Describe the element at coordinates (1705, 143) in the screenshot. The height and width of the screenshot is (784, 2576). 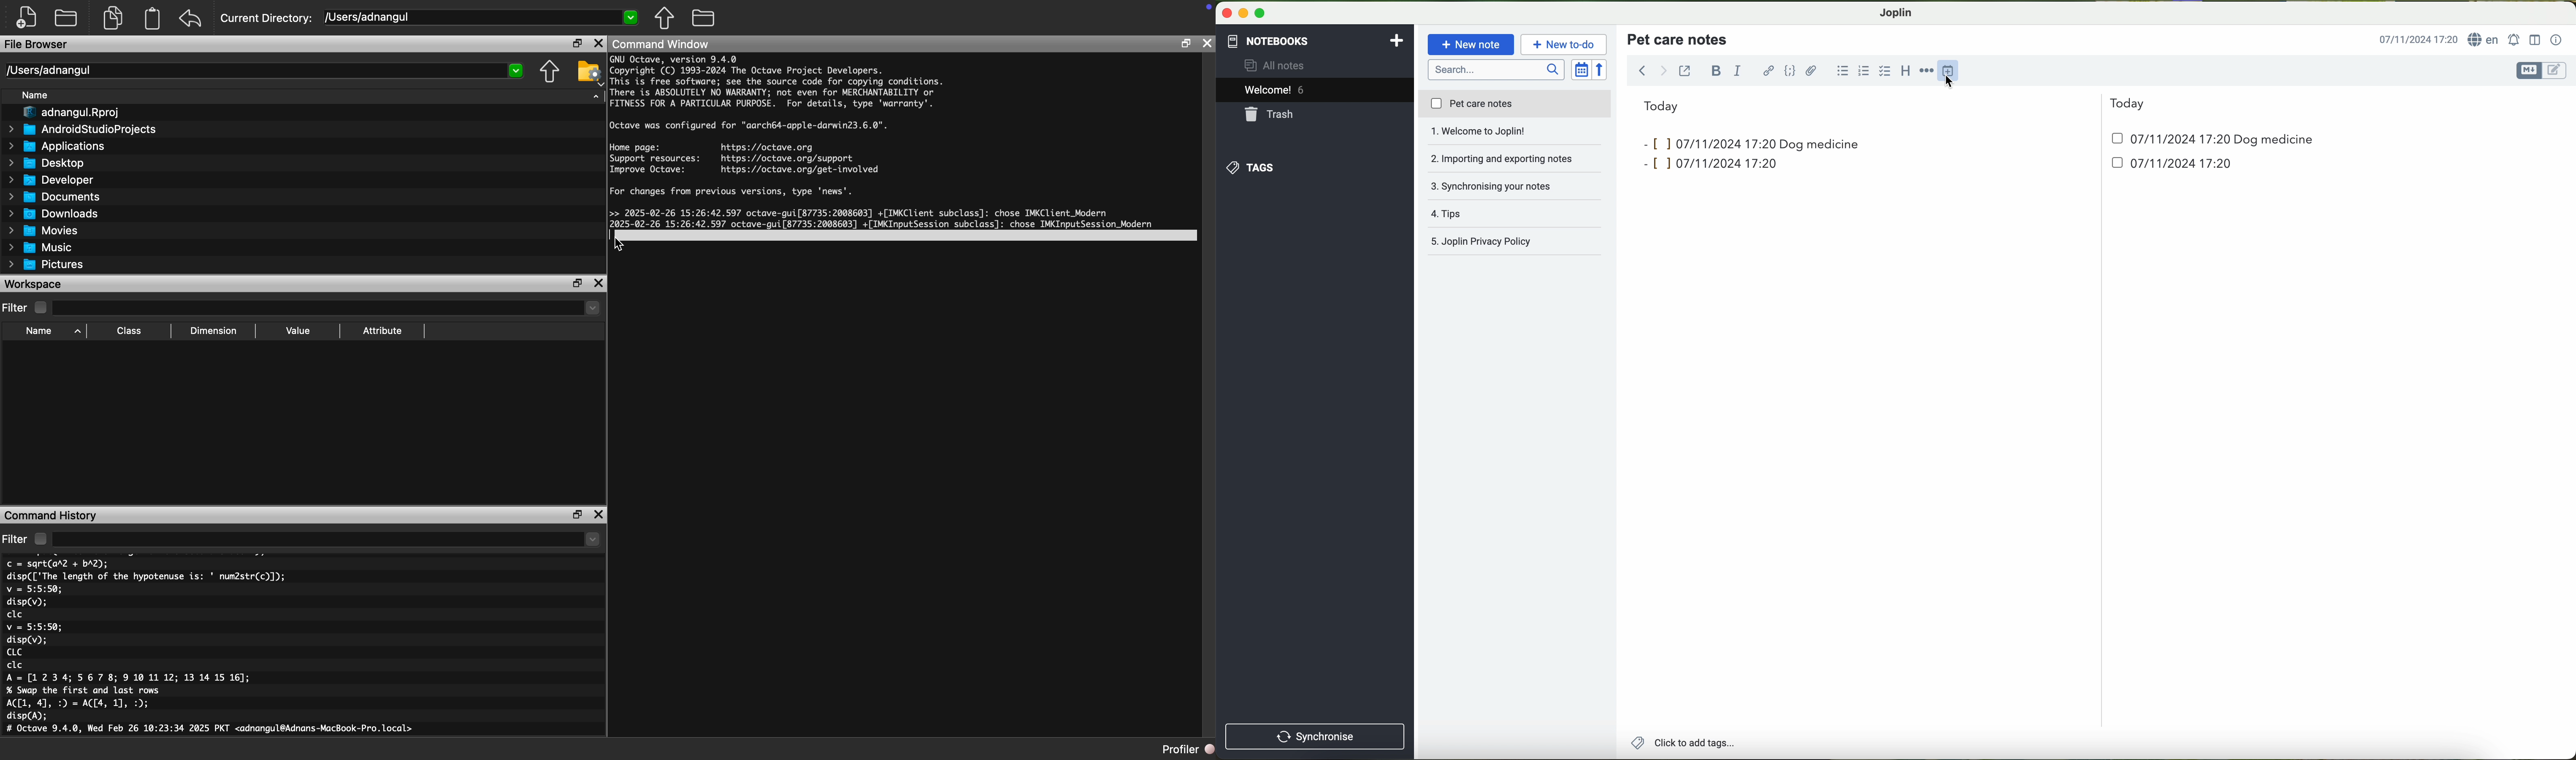
I see `inputs` at that location.